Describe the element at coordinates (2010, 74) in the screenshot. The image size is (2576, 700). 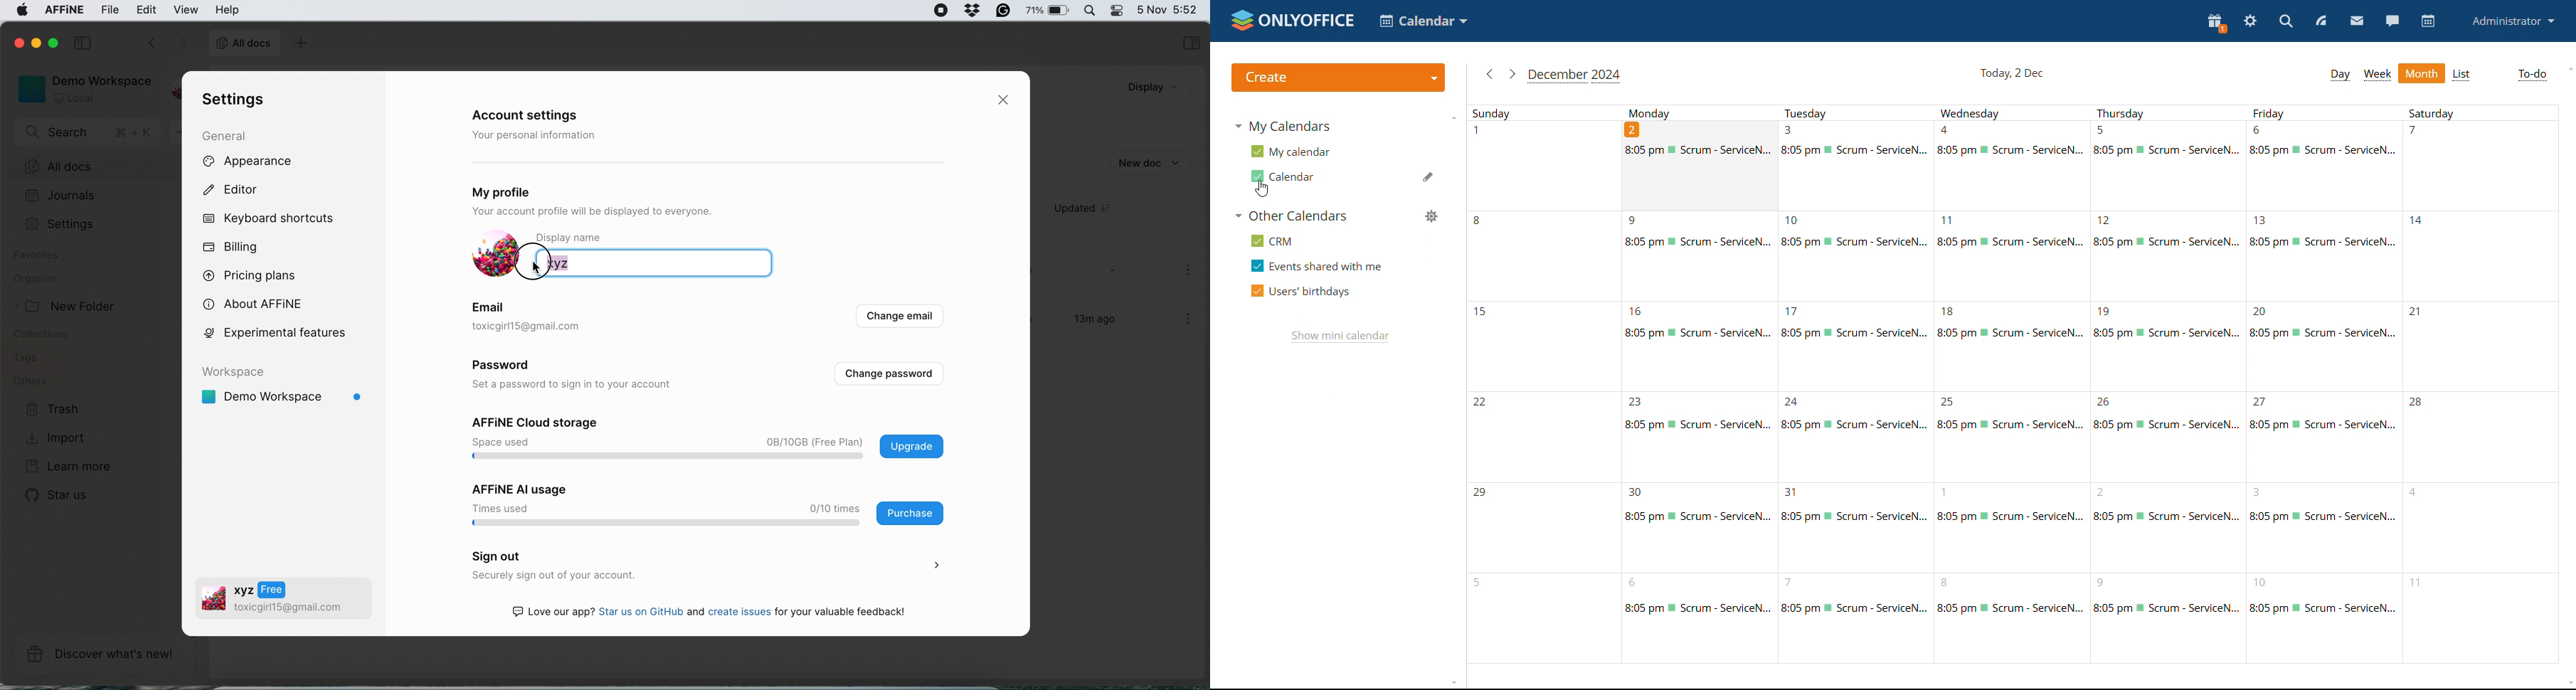
I see `current date` at that location.